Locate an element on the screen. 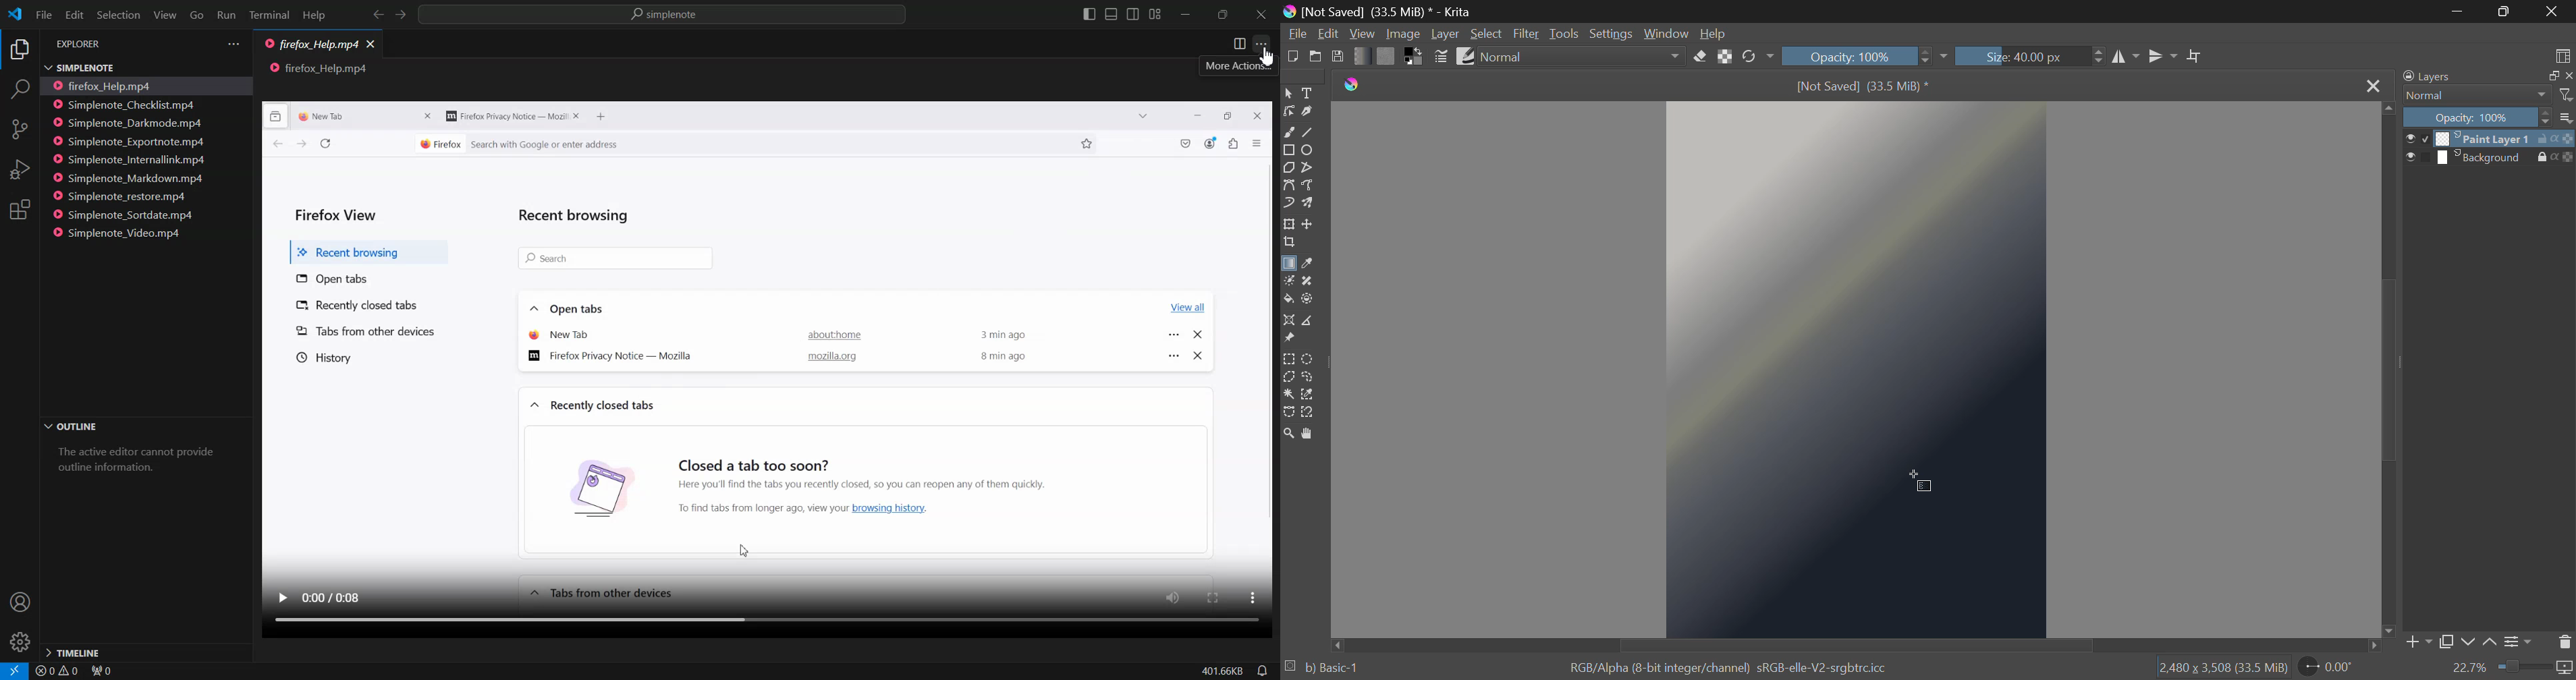 The height and width of the screenshot is (700, 2576). Opacity 100% is located at coordinates (2475, 117).